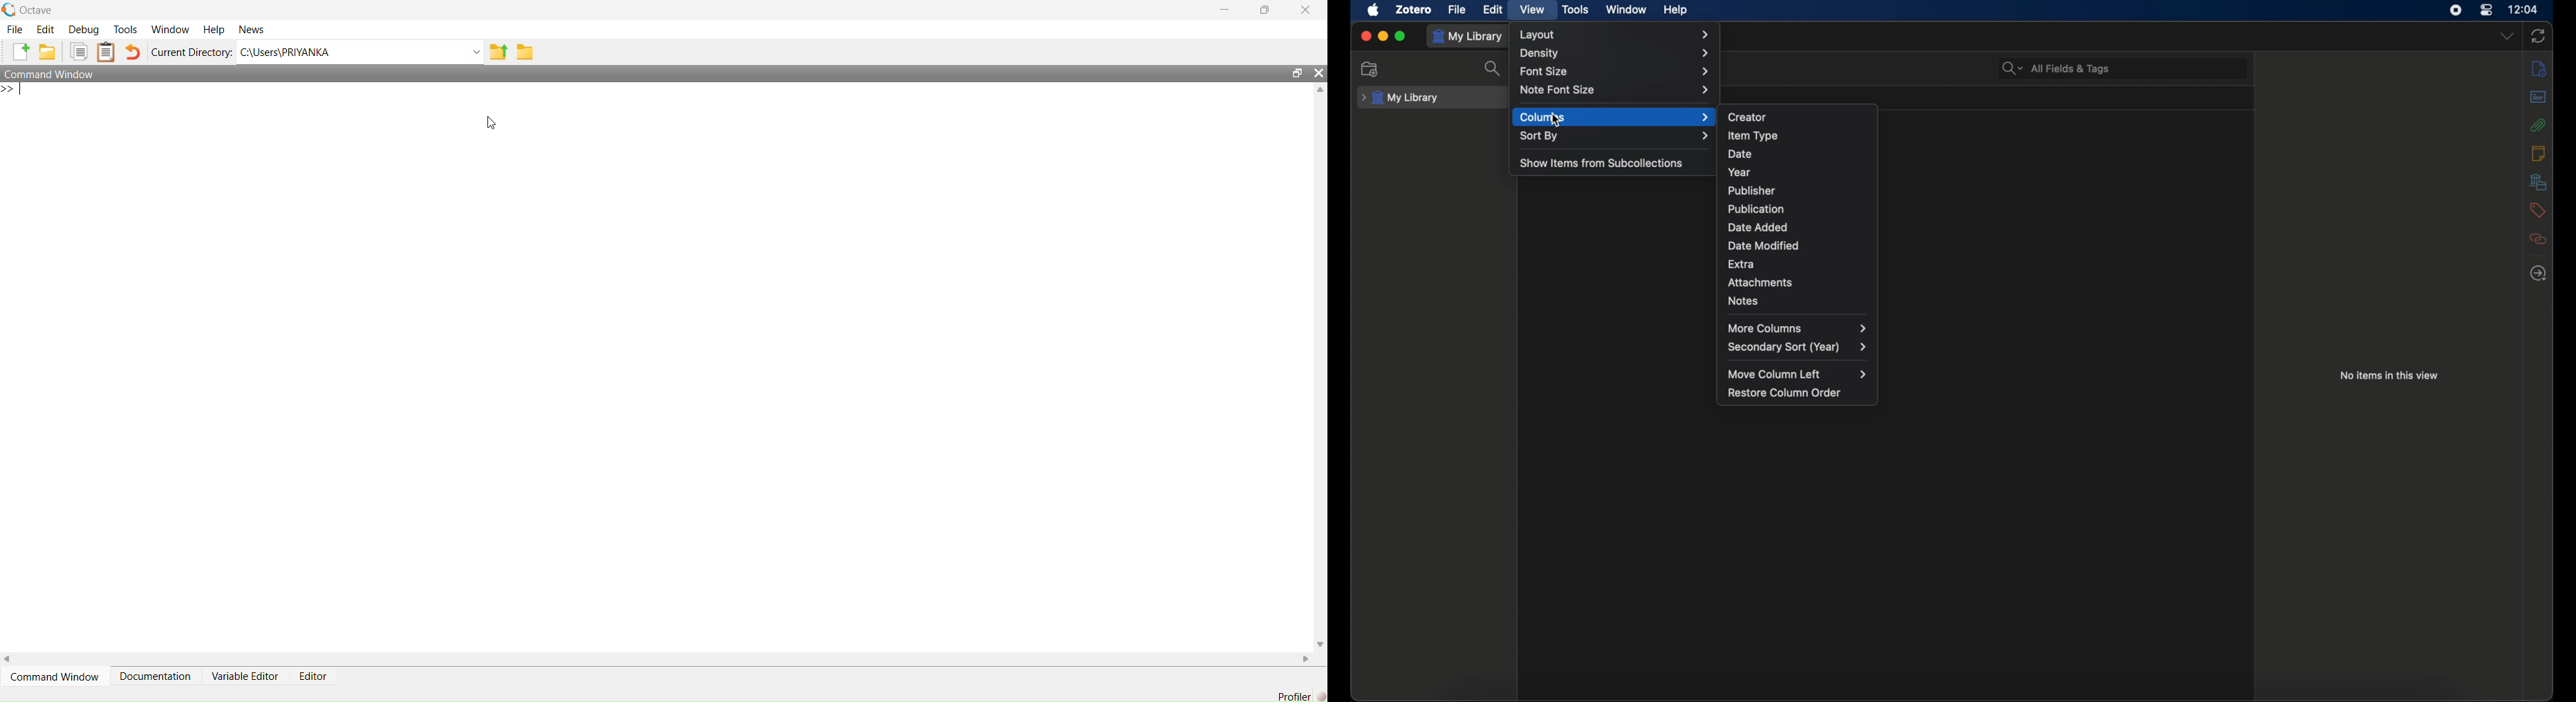  I want to click on extra, so click(1741, 263).